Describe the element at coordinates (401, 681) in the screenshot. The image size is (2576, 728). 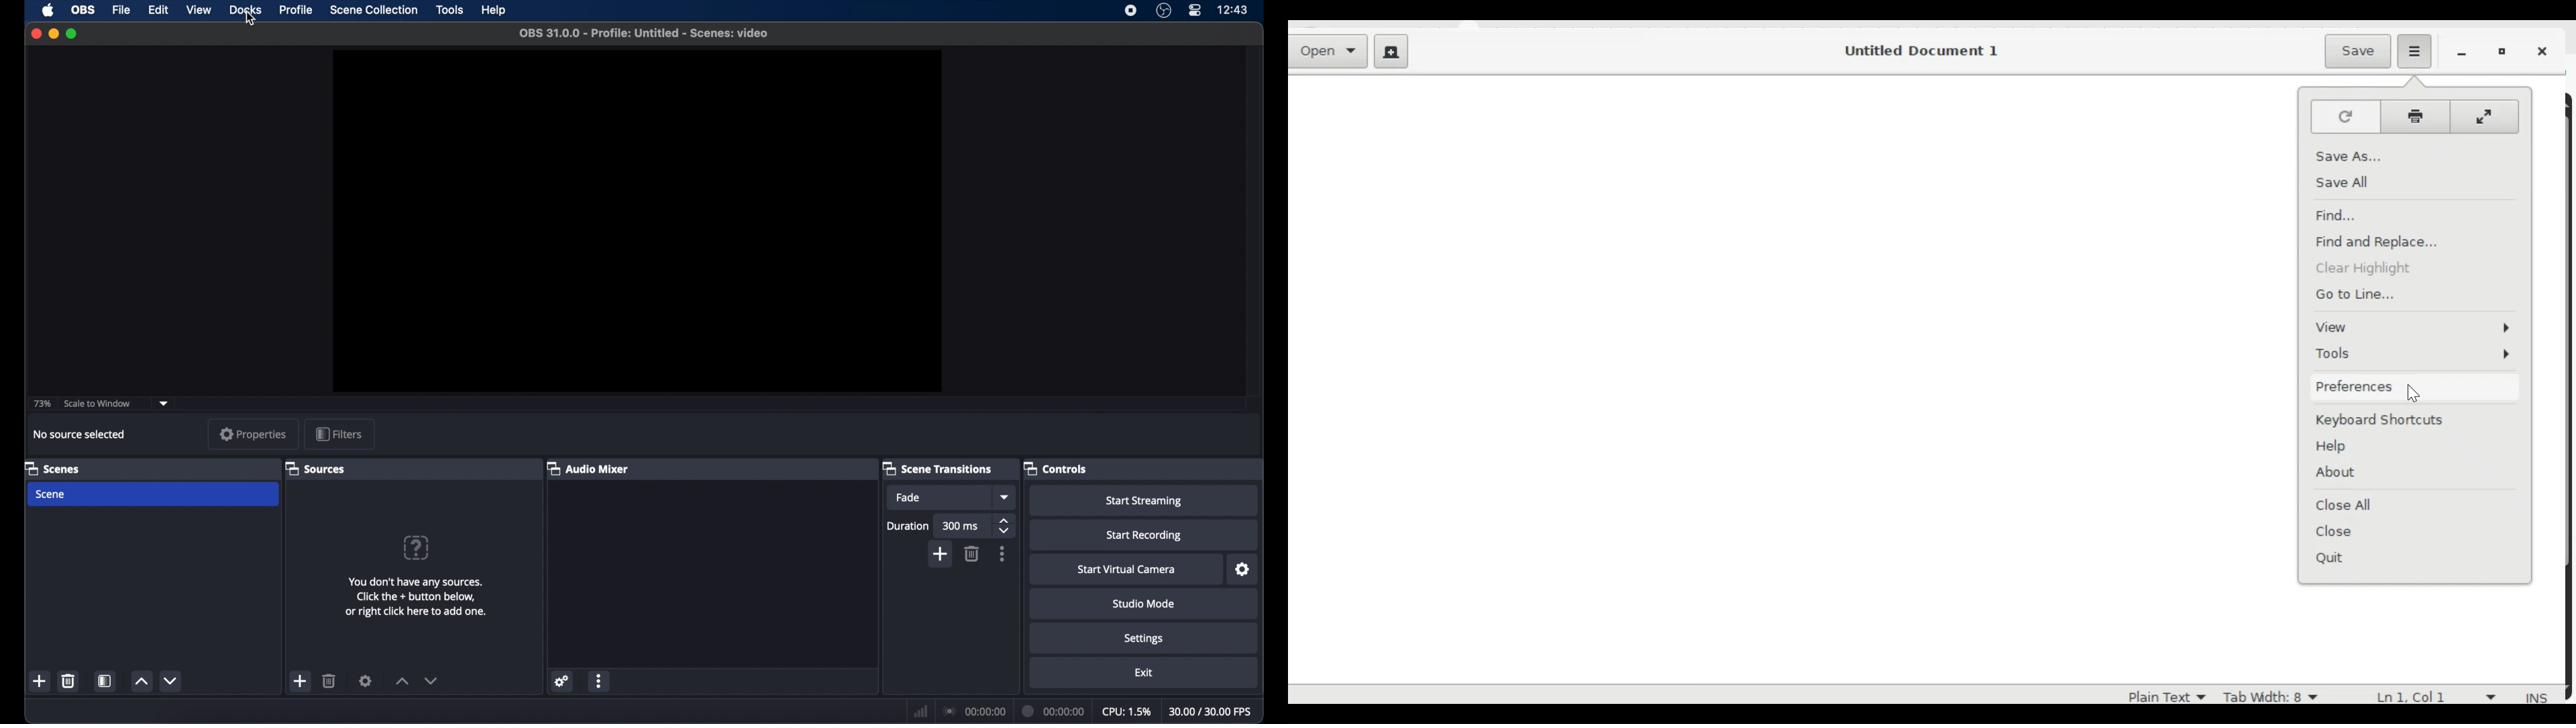
I see `increment` at that location.